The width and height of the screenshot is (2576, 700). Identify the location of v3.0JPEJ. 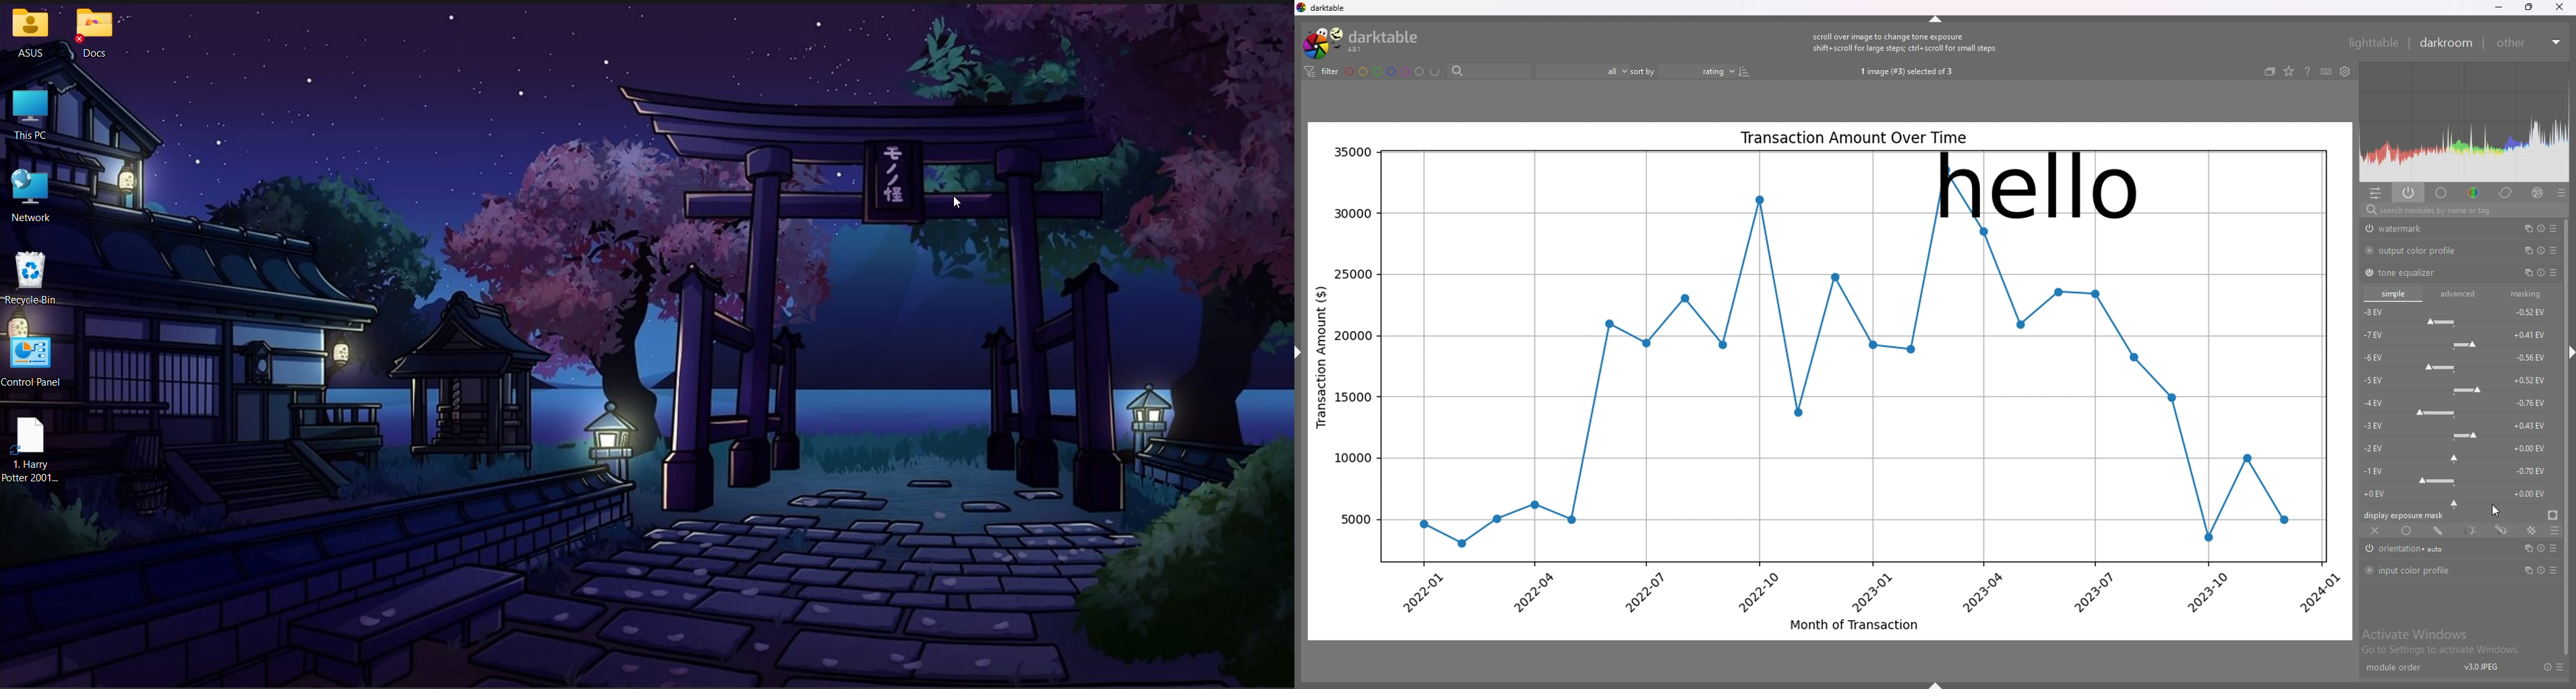
(2479, 667).